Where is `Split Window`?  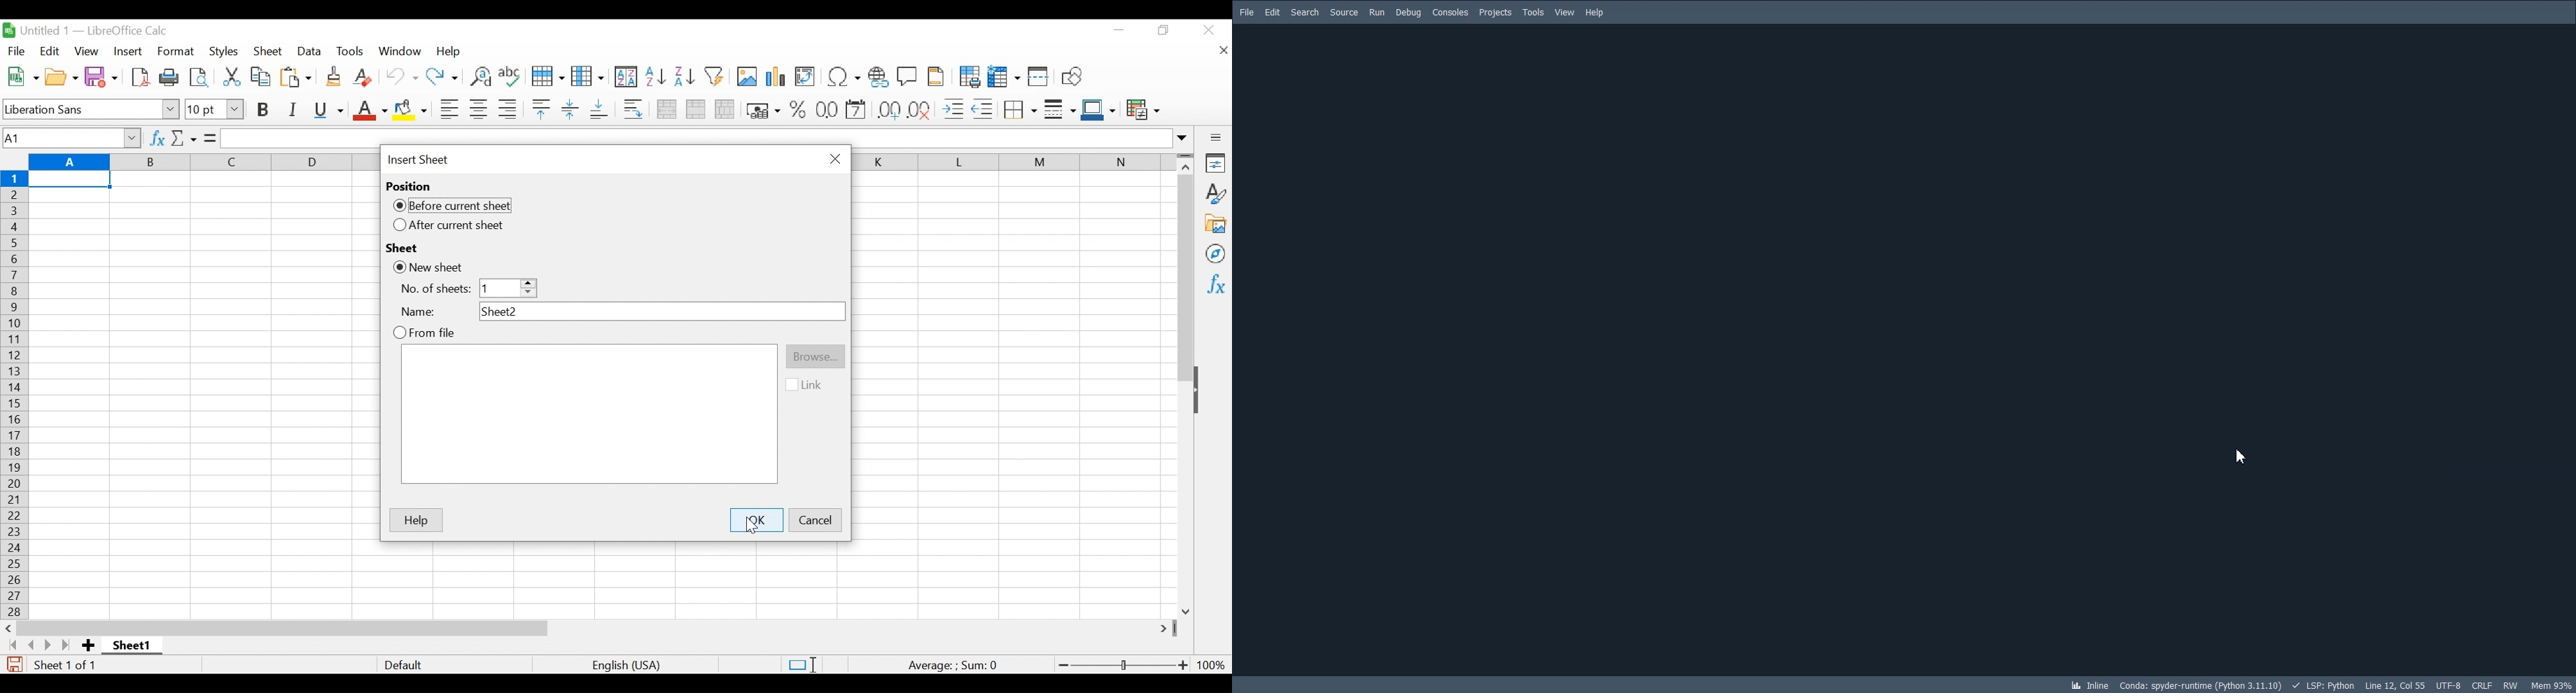 Split Window is located at coordinates (1038, 77).